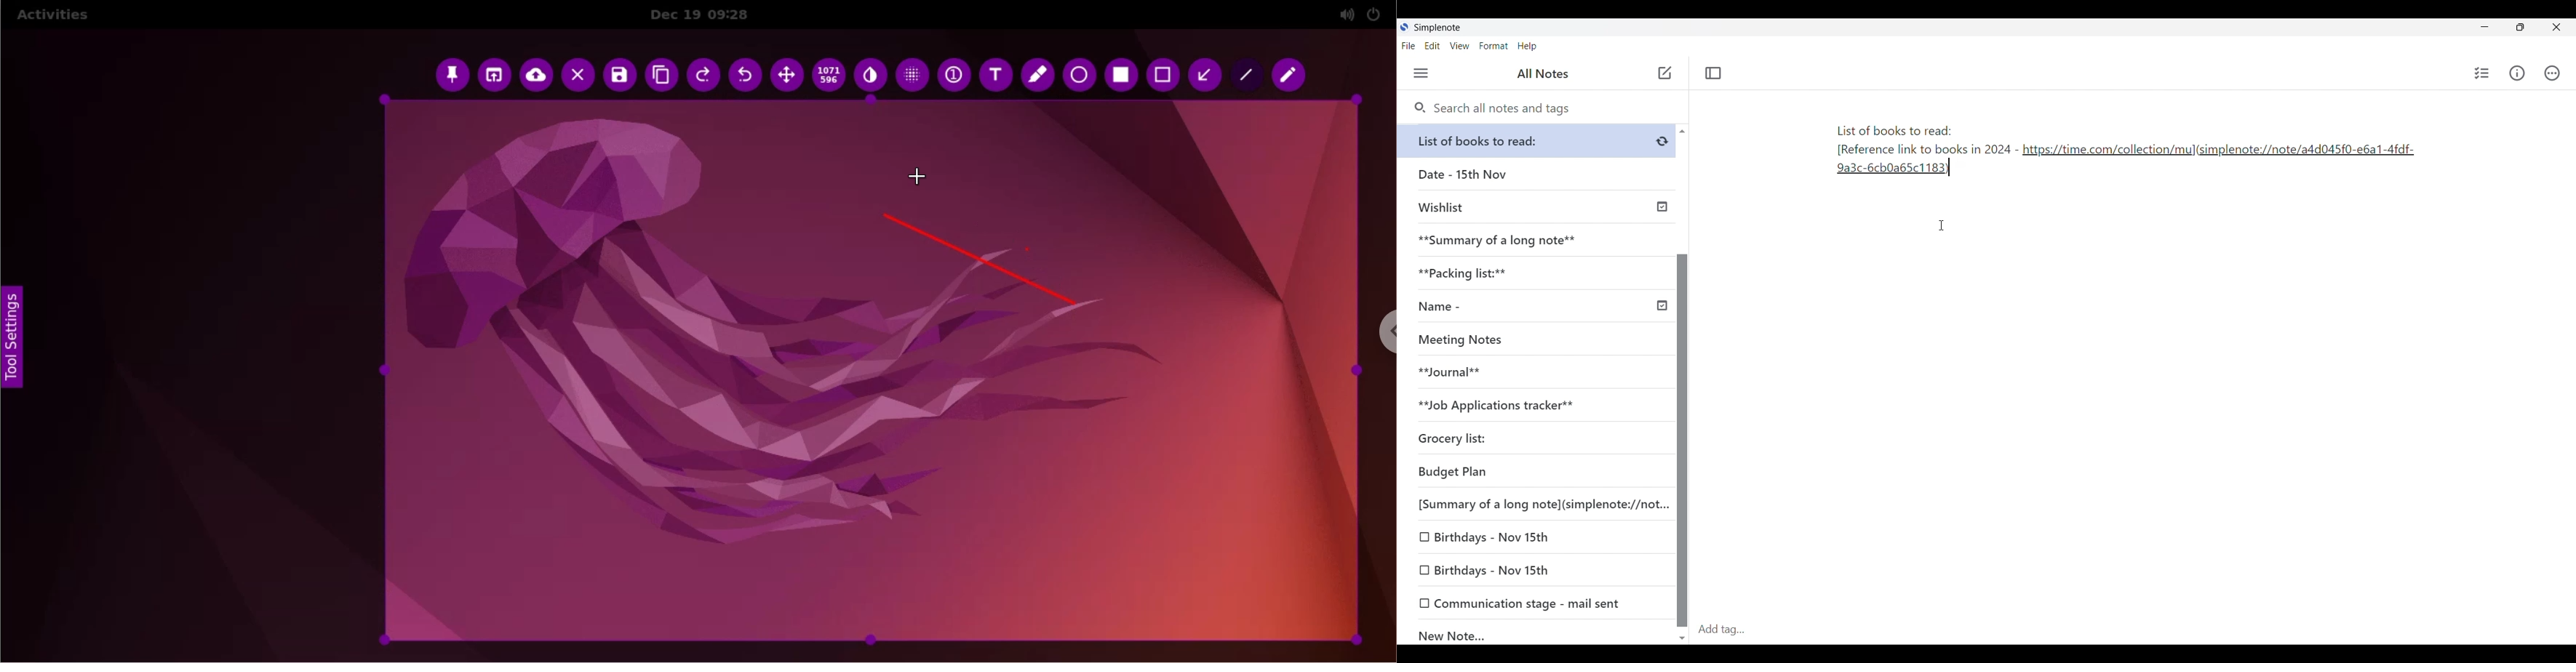 This screenshot has height=672, width=2576. What do you see at coordinates (2482, 73) in the screenshot?
I see `Insert checklist` at bounding box center [2482, 73].